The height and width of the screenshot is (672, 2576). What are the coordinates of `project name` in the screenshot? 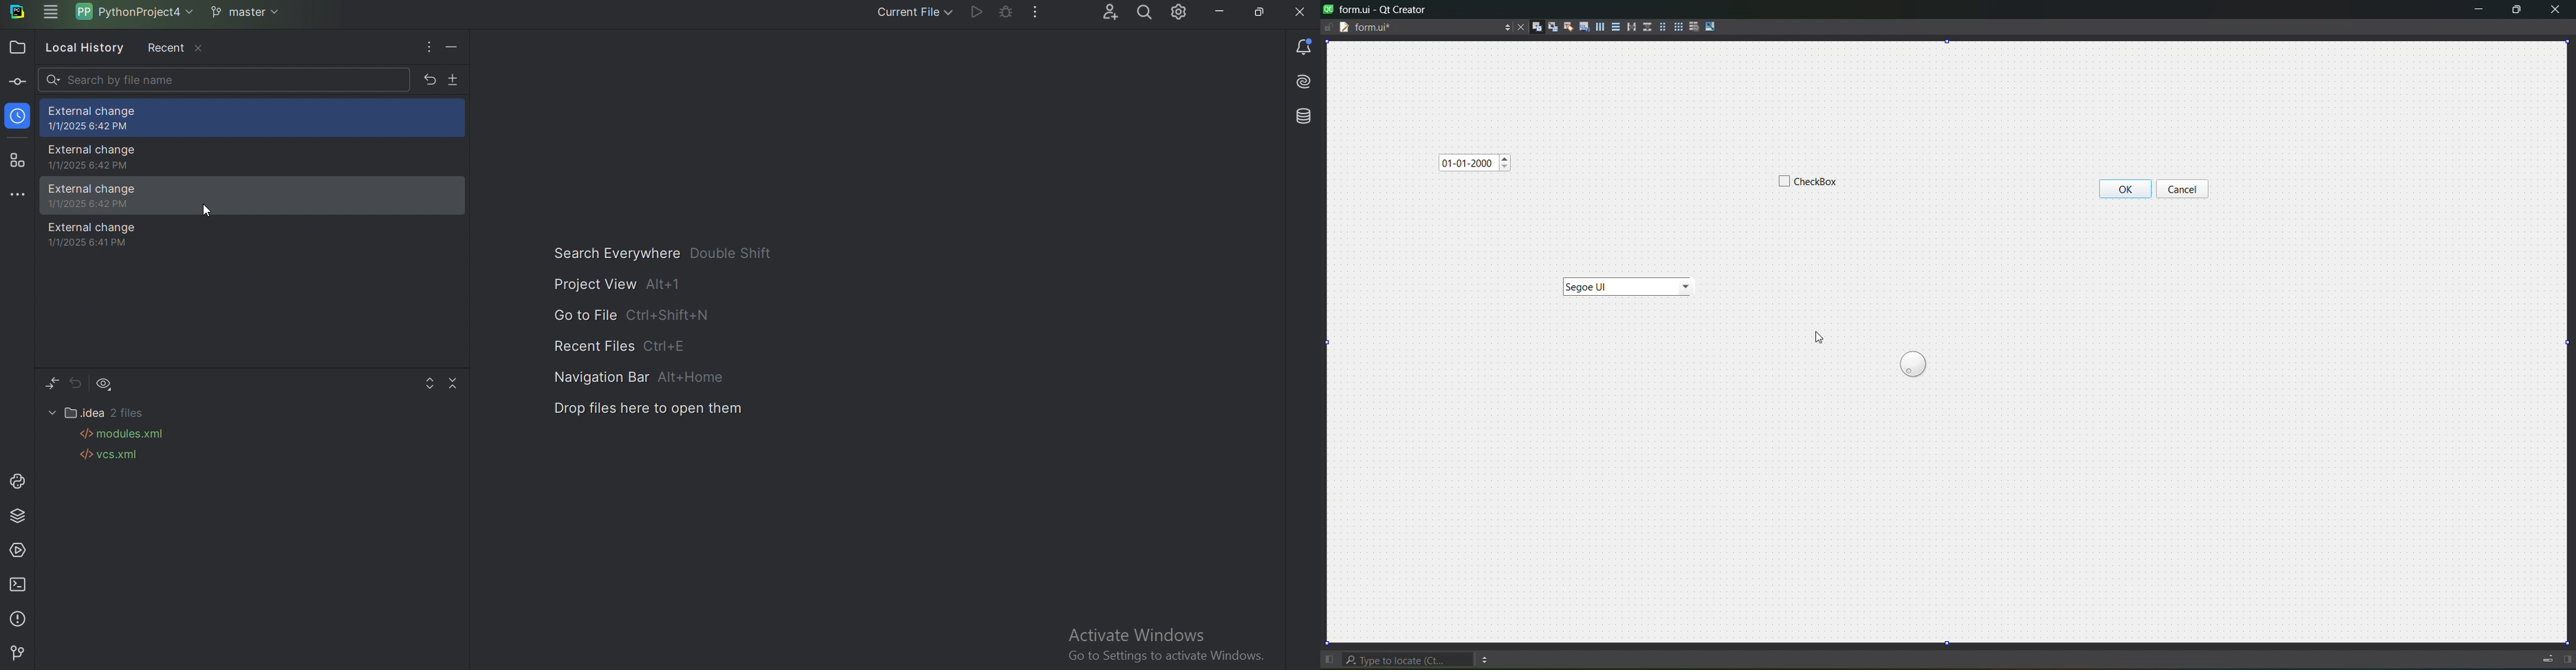 It's located at (138, 12).